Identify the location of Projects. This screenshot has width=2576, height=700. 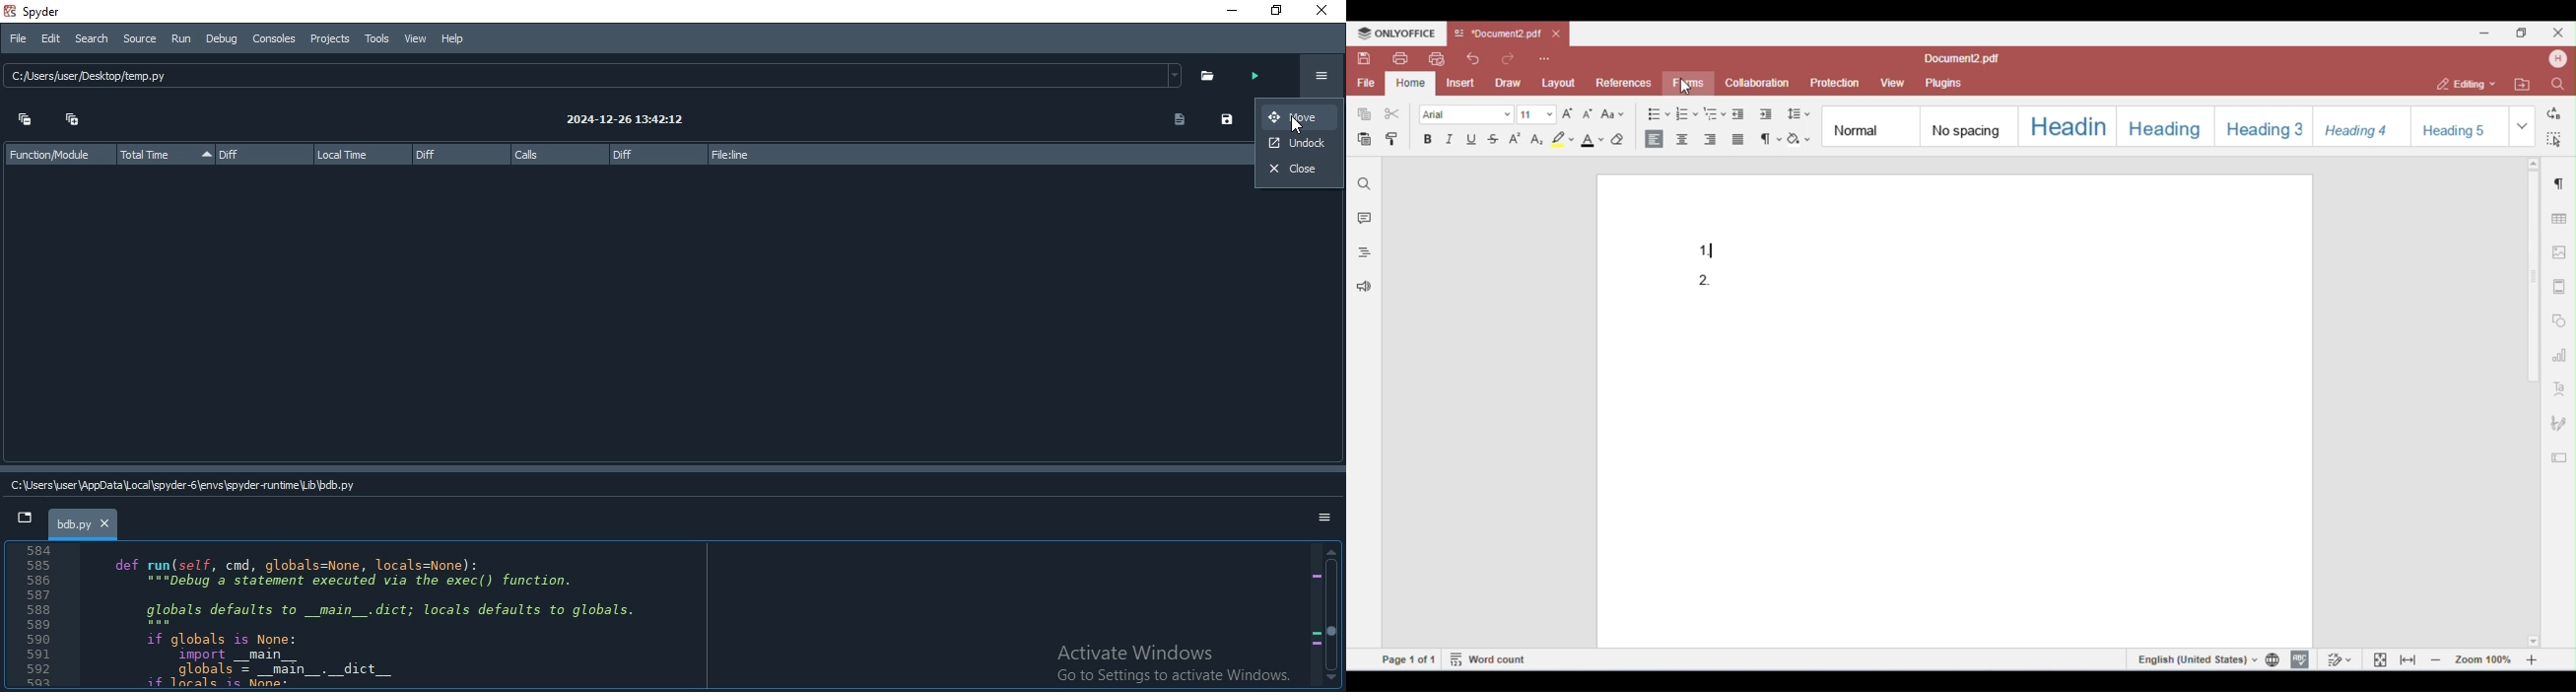
(330, 38).